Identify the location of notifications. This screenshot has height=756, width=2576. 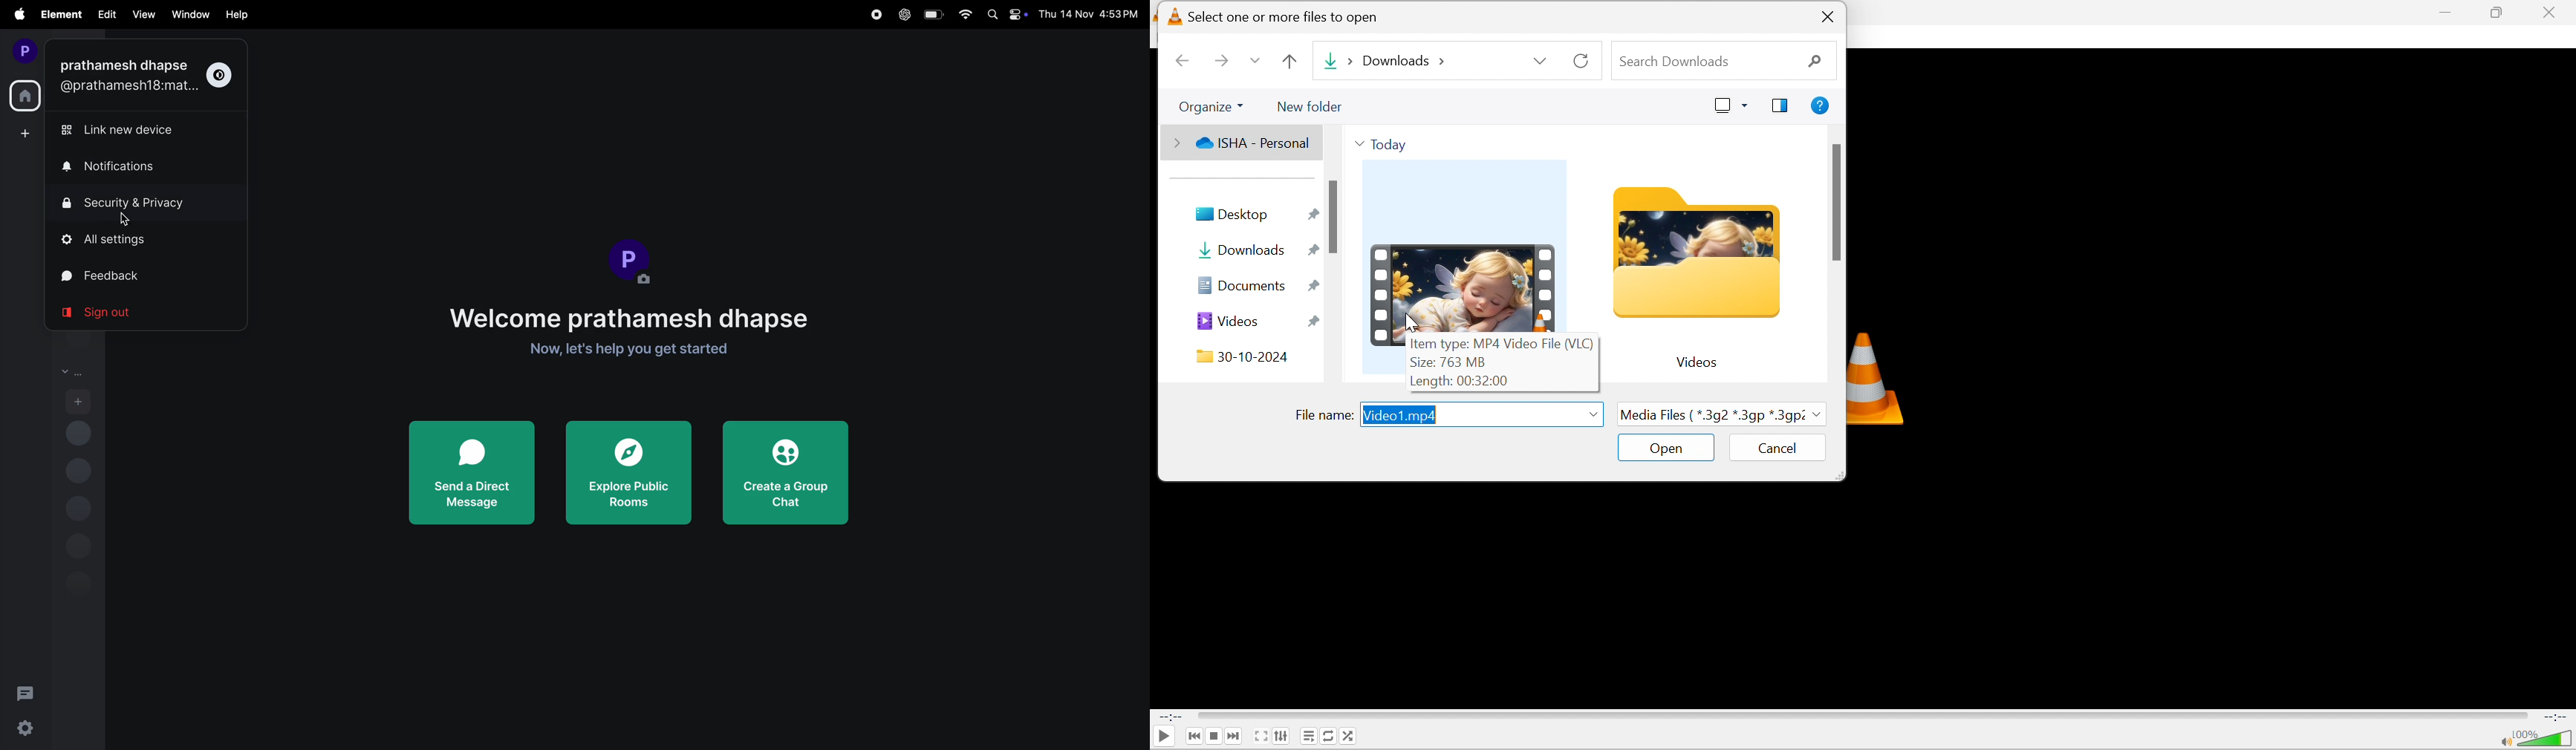
(124, 167).